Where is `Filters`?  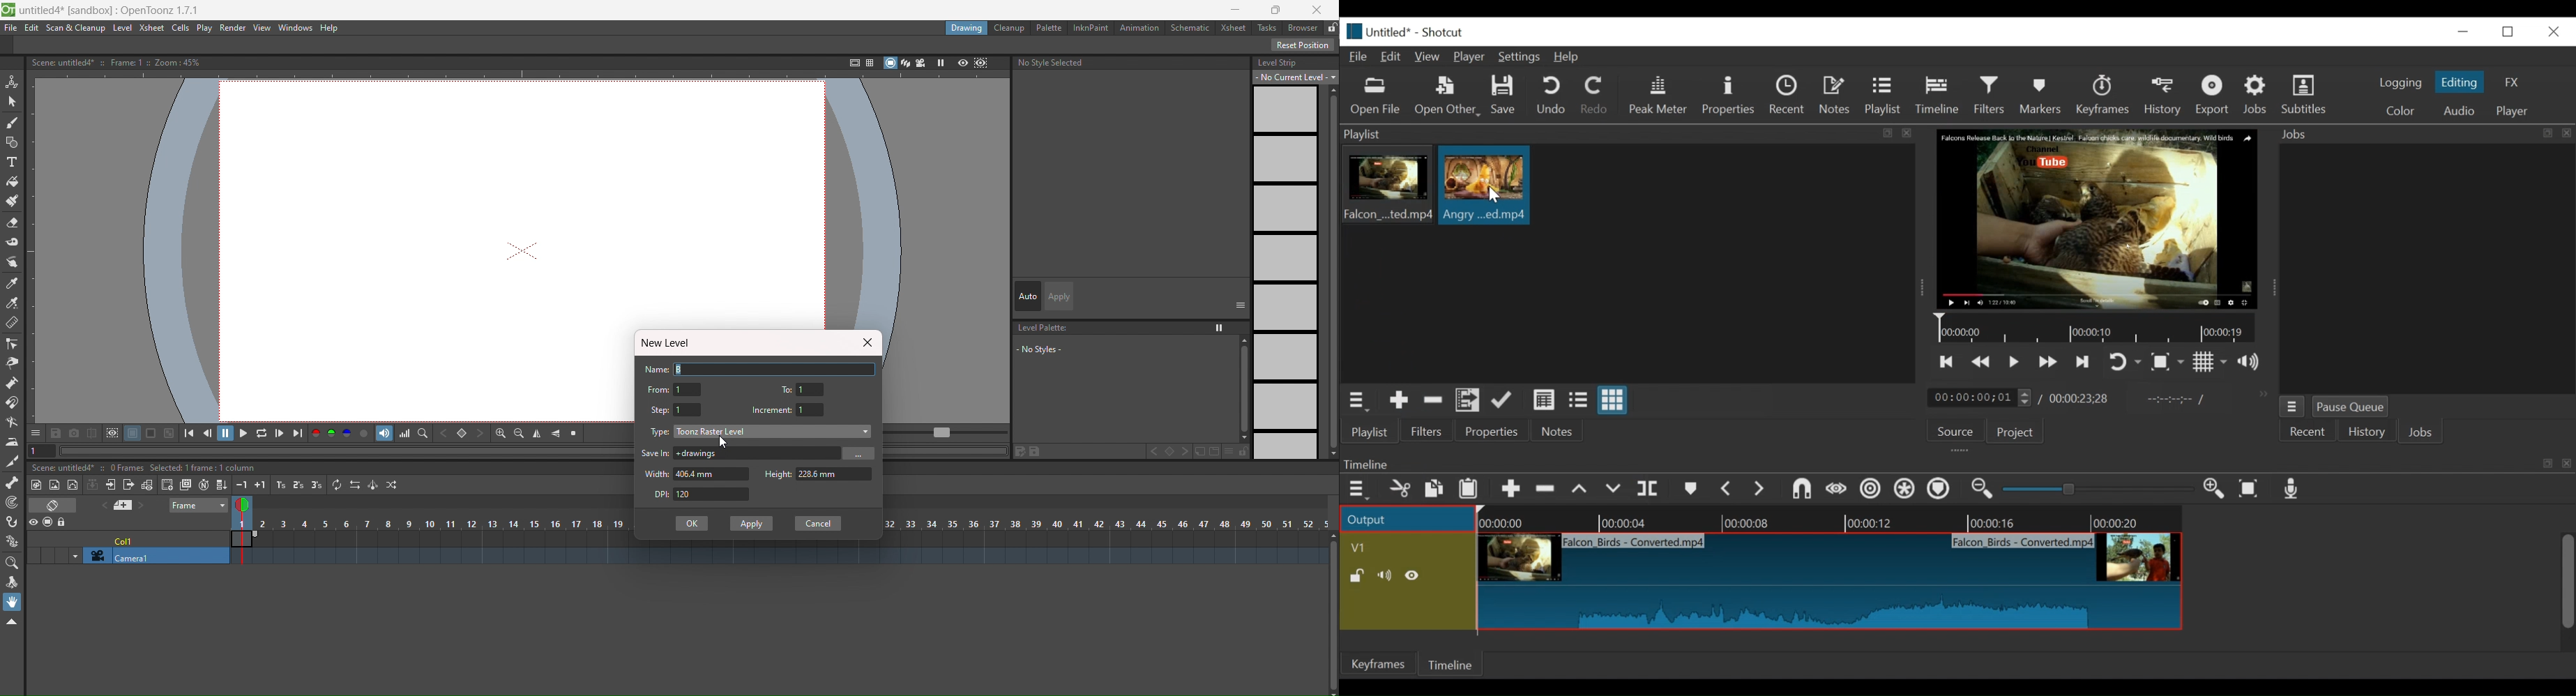 Filters is located at coordinates (1427, 432).